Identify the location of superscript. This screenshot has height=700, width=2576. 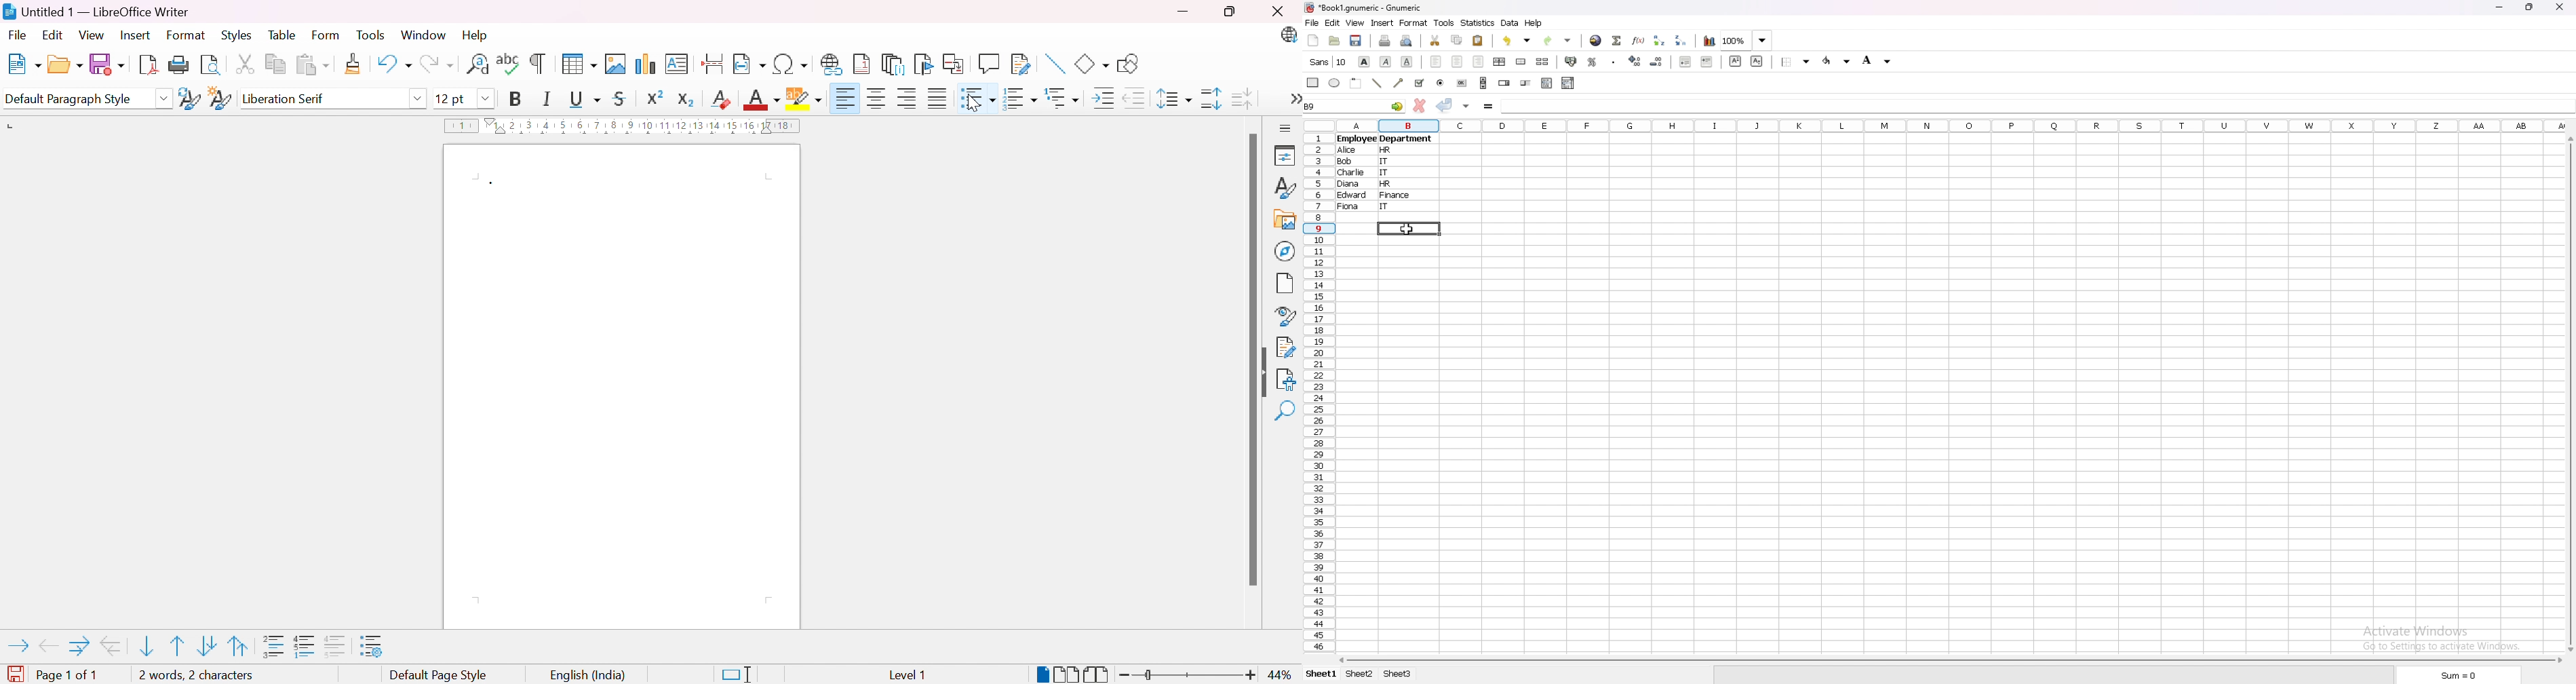
(1736, 60).